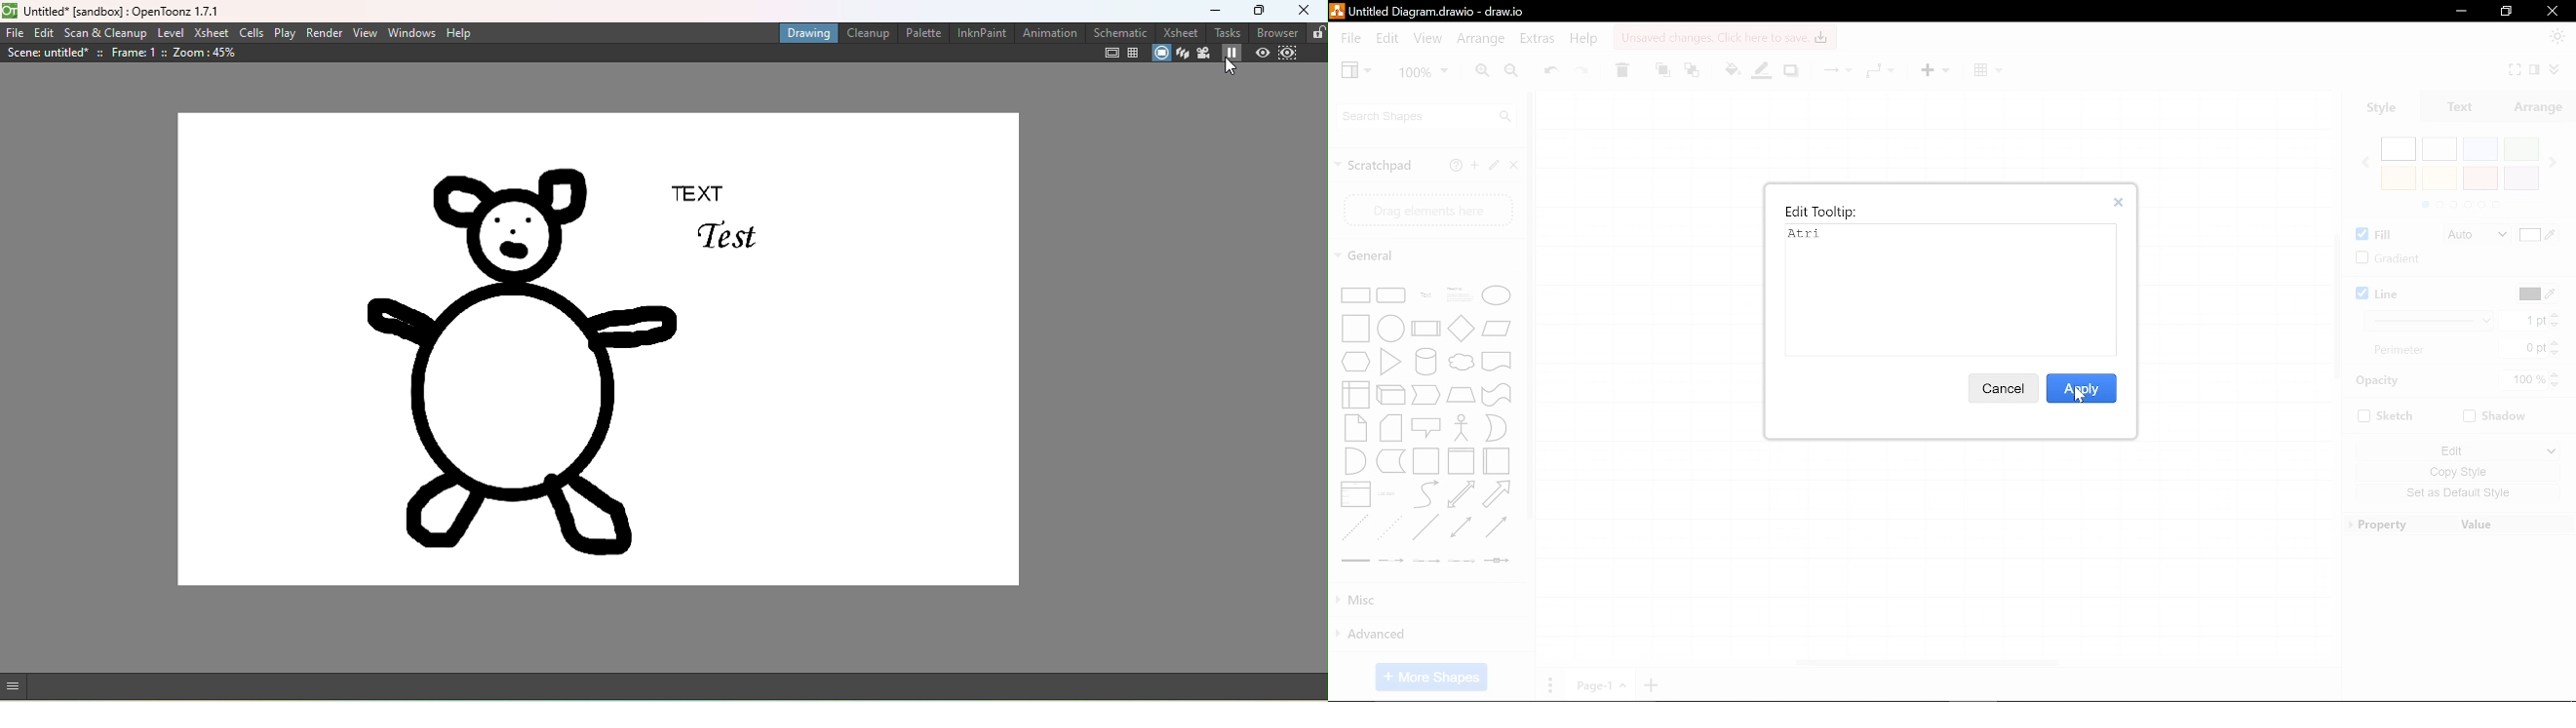  What do you see at coordinates (1807, 236) in the screenshot?
I see `Typed text` at bounding box center [1807, 236].